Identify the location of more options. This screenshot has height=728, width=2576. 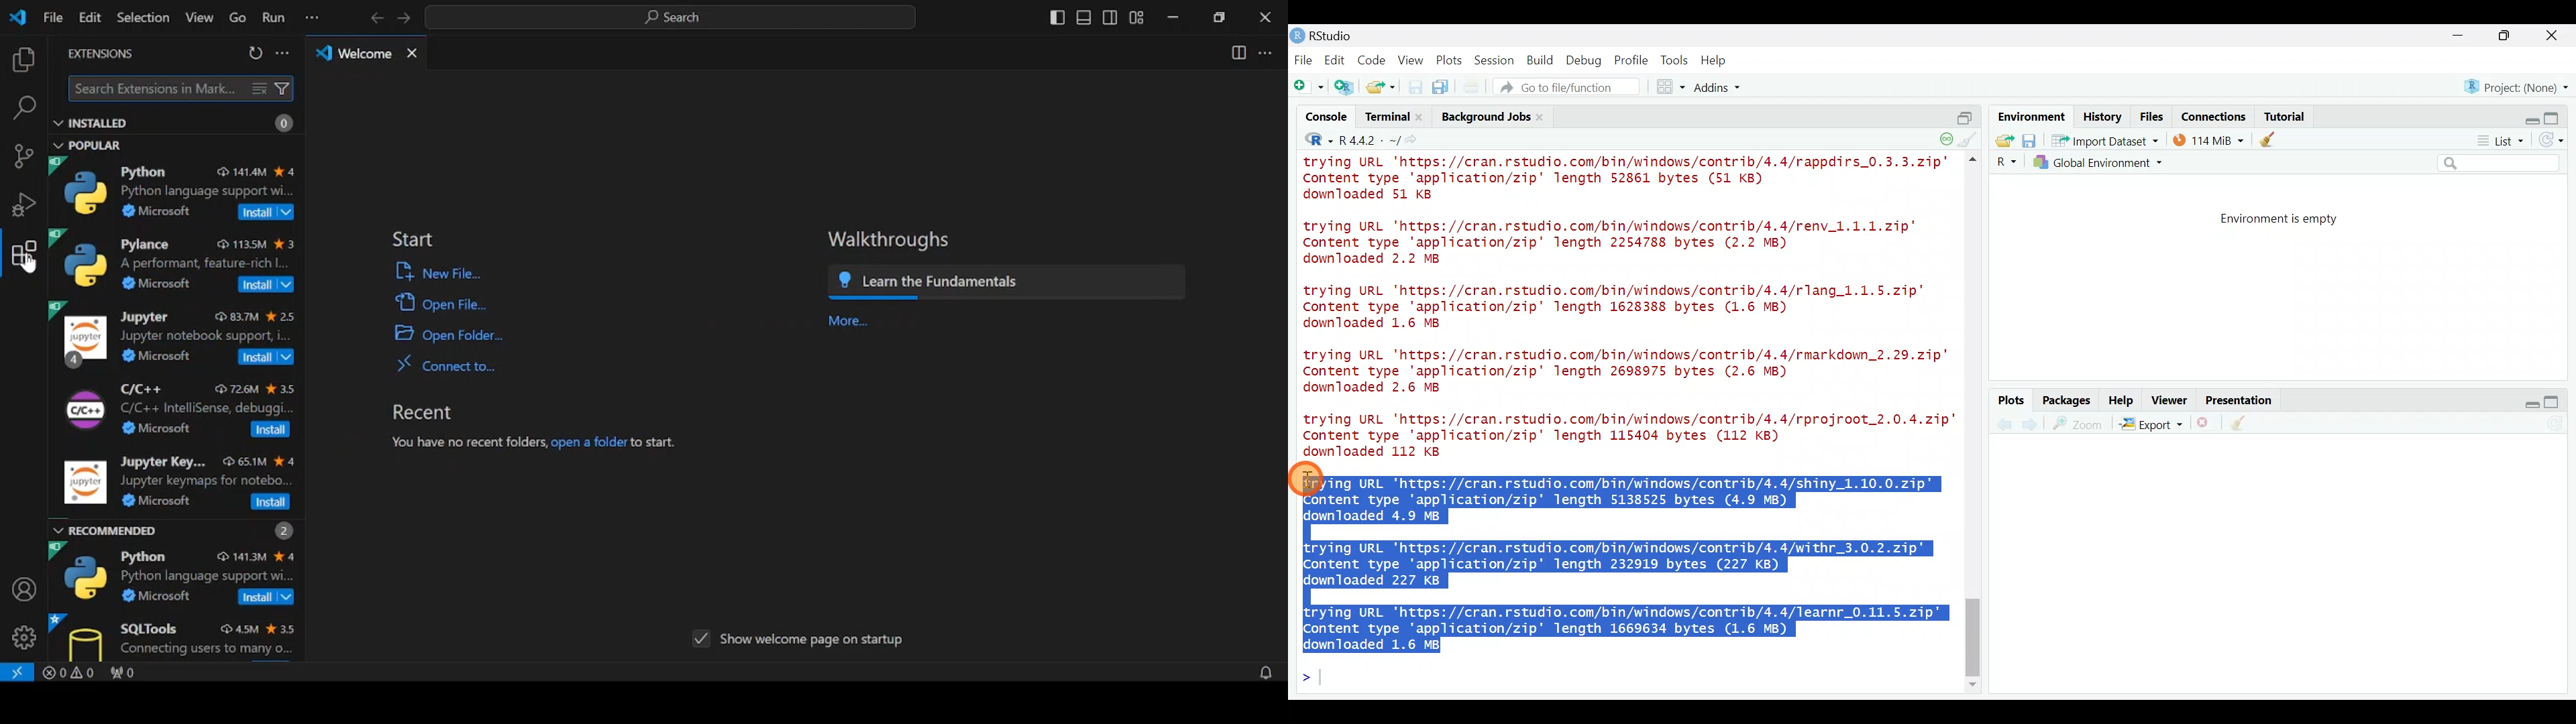
(311, 19).